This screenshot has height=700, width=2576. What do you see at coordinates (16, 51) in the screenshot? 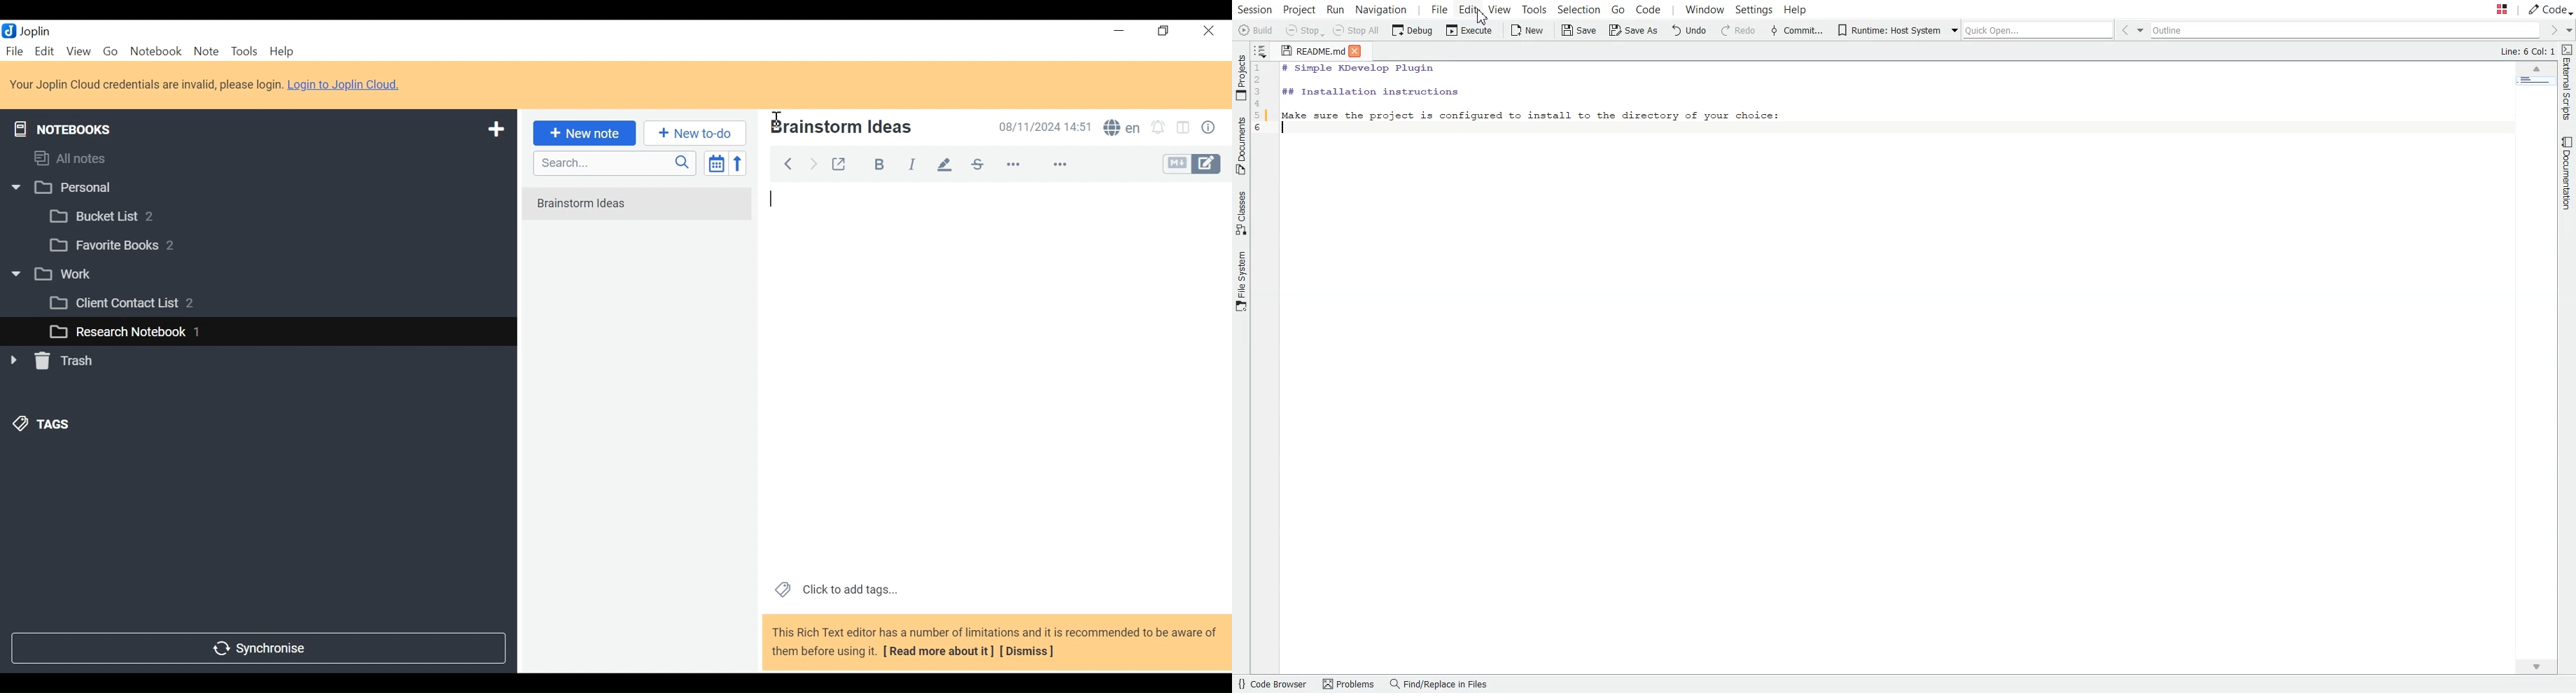
I see `File` at bounding box center [16, 51].